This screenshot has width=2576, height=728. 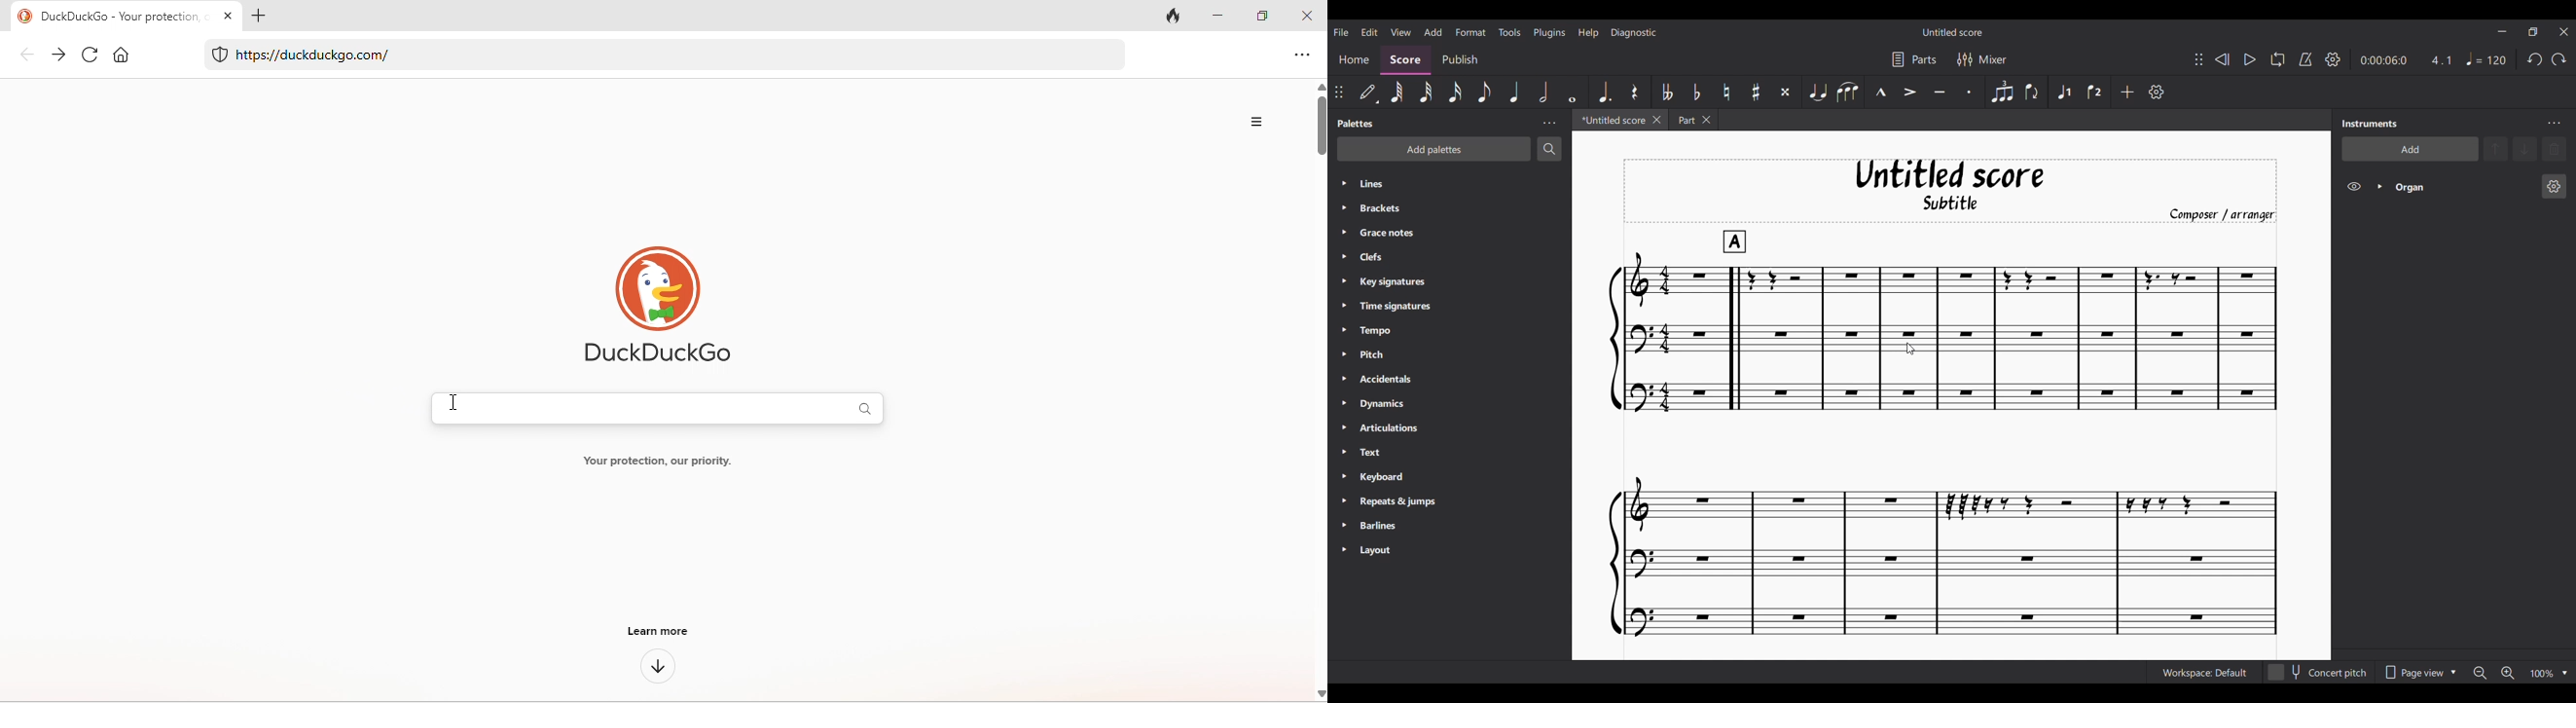 What do you see at coordinates (2496, 149) in the screenshot?
I see `Move up` at bounding box center [2496, 149].